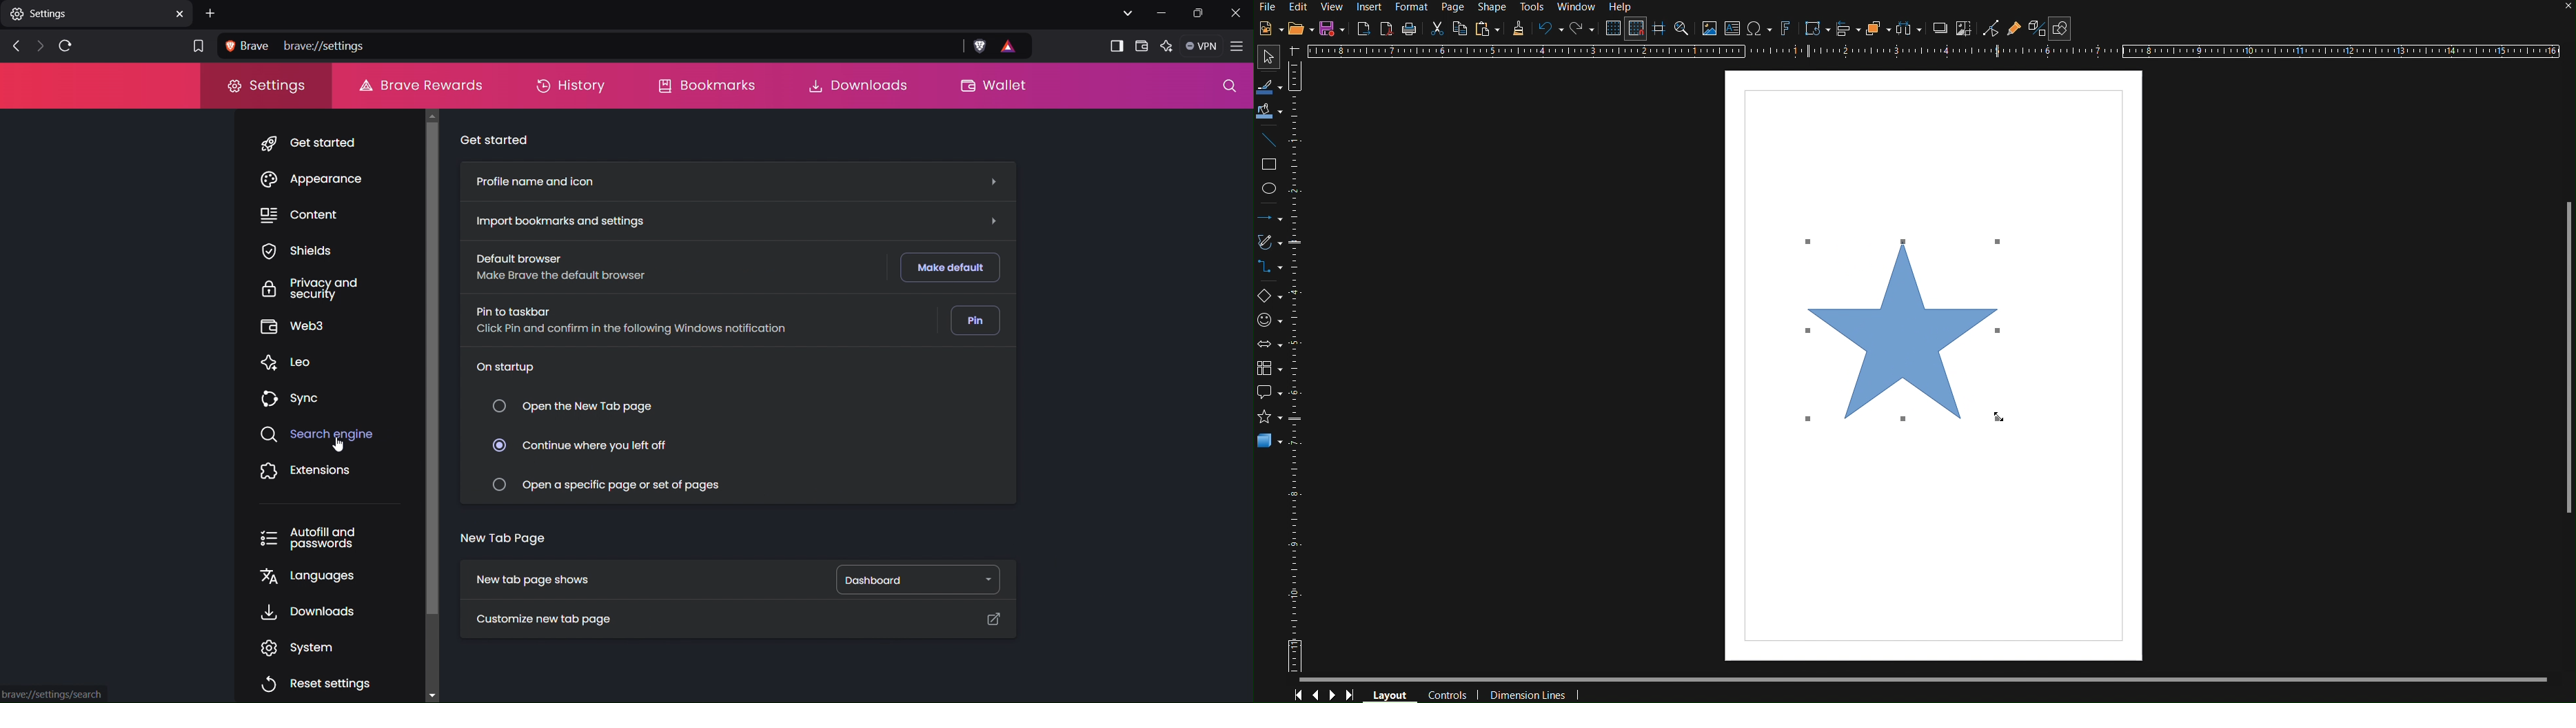 This screenshot has width=2576, height=728. I want to click on Zoom and Pan, so click(1683, 30).